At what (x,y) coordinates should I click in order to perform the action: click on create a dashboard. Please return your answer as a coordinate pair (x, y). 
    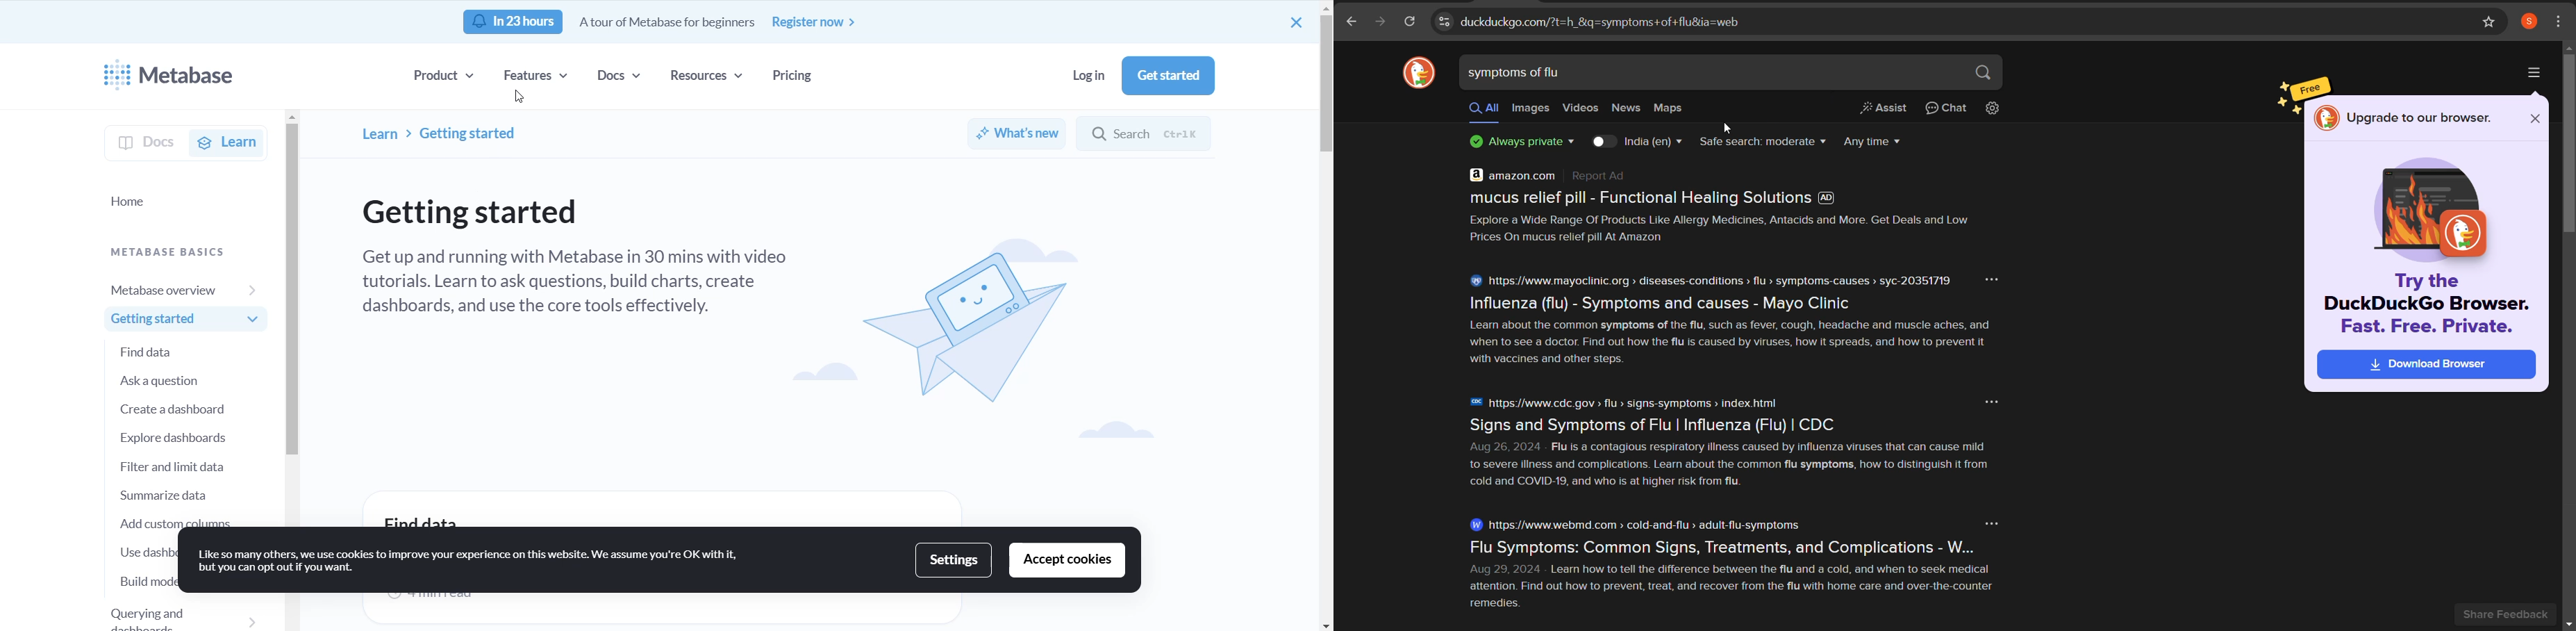
    Looking at the image, I should click on (181, 409).